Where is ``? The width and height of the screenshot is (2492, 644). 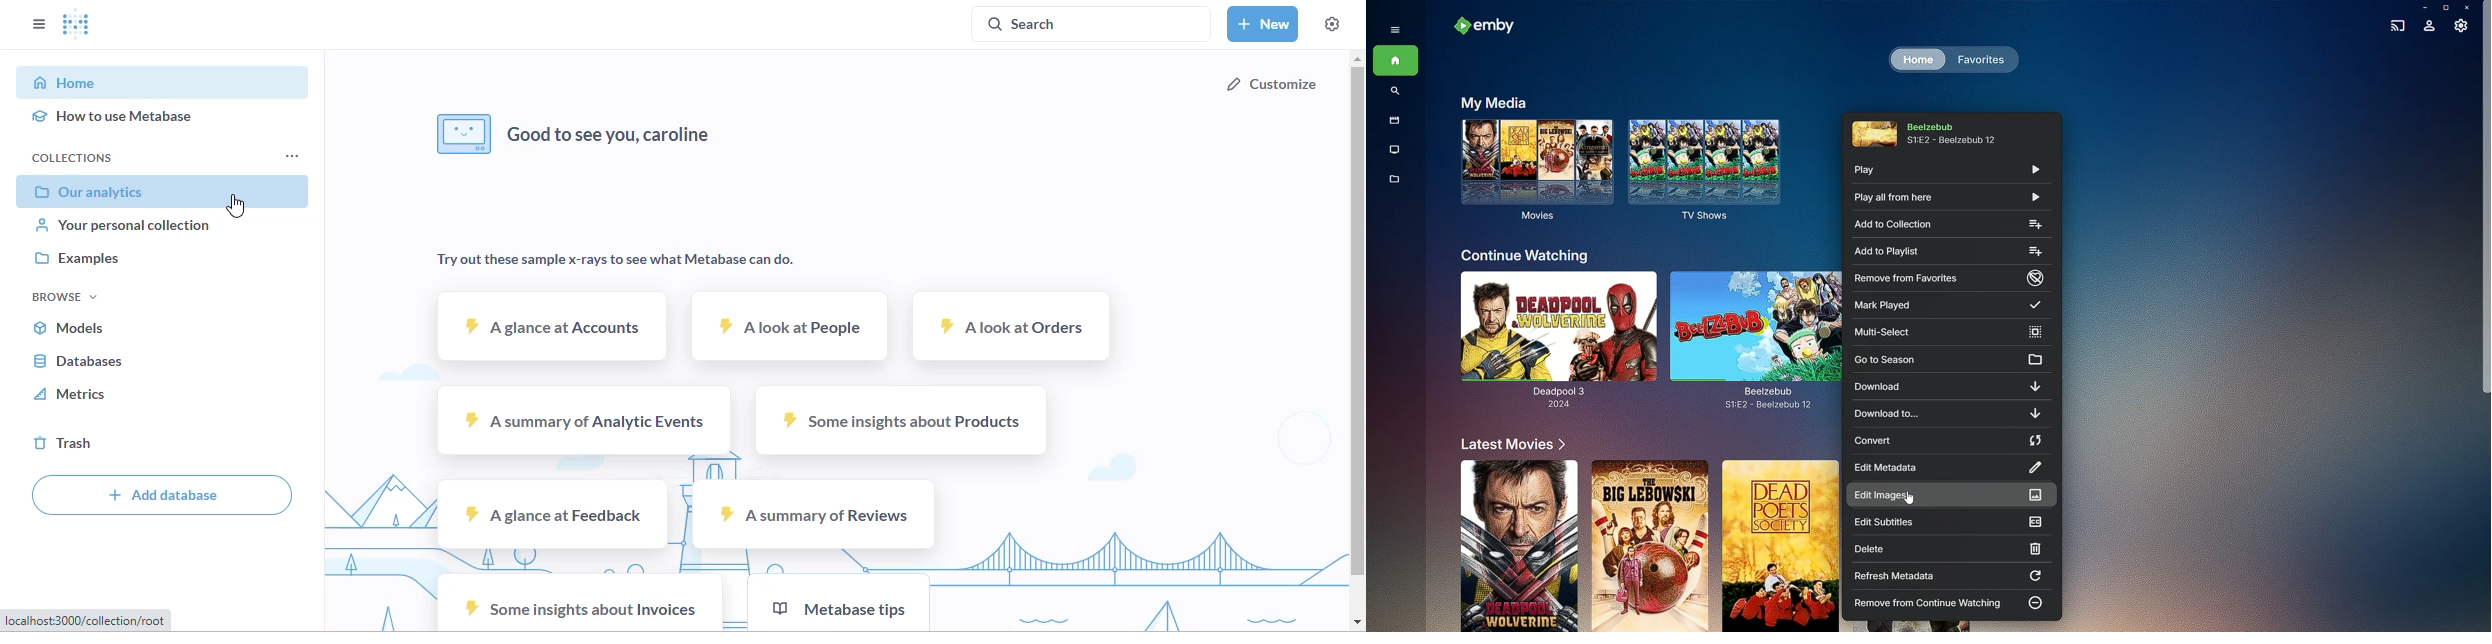  is located at coordinates (1647, 545).